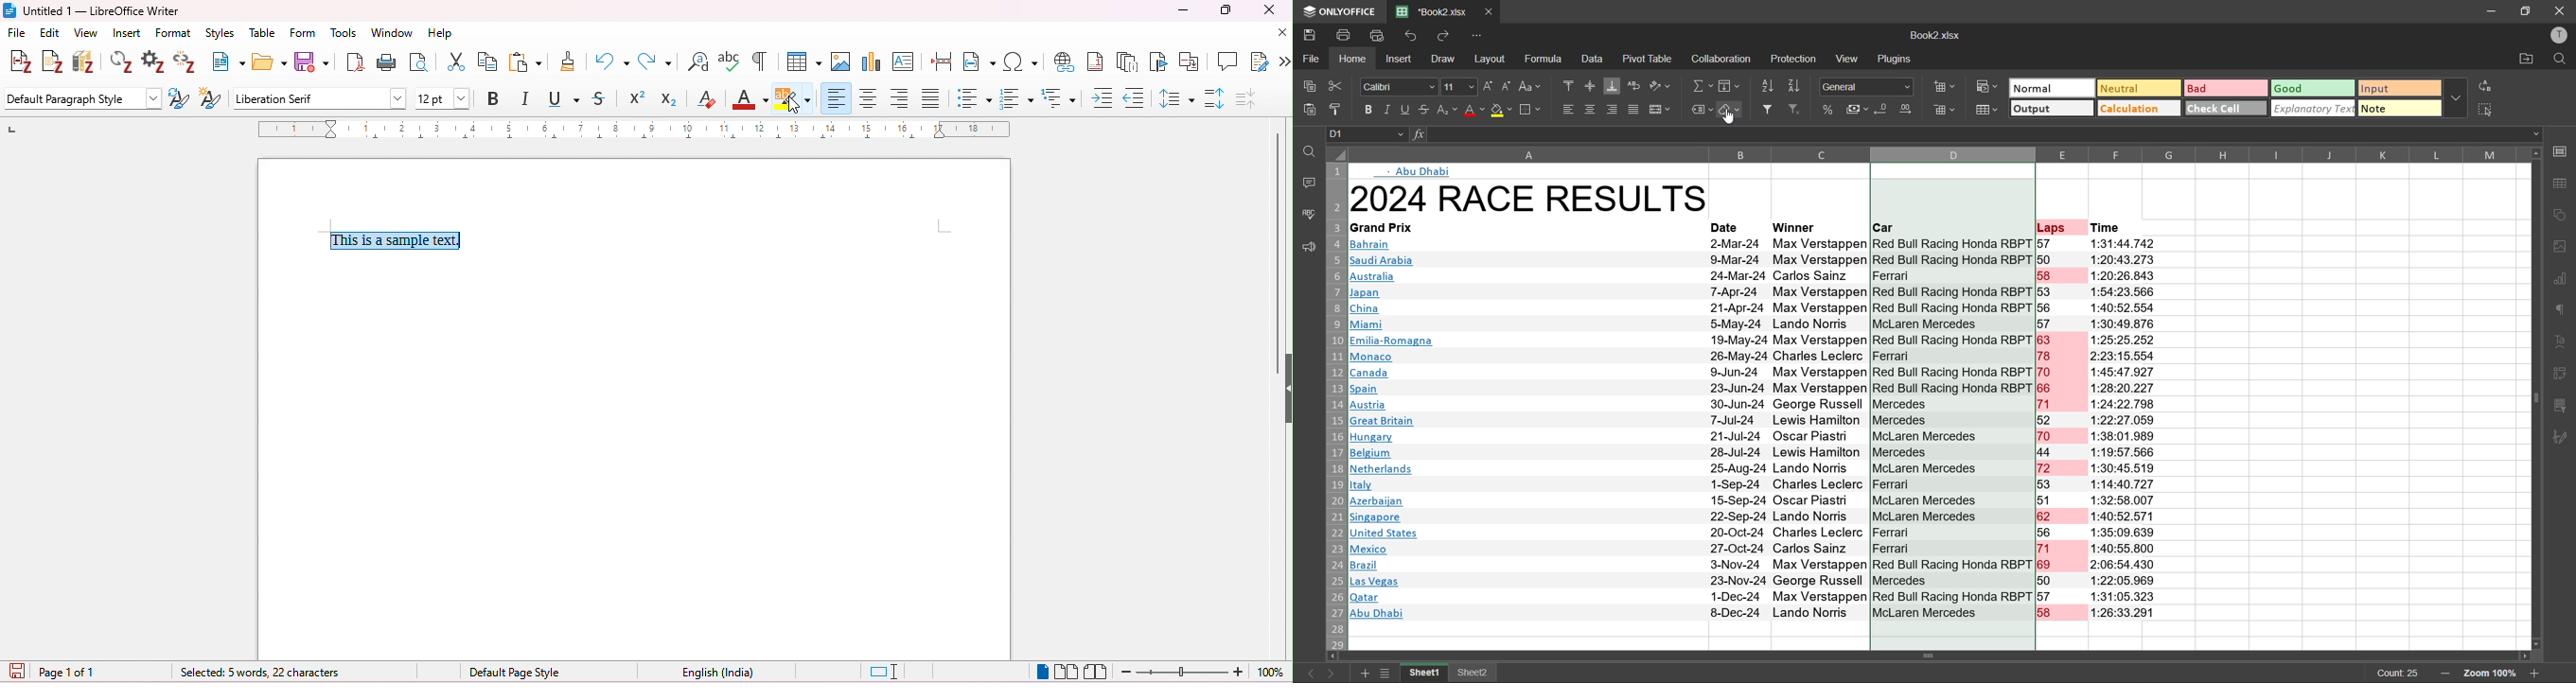  I want to click on view, so click(88, 33).